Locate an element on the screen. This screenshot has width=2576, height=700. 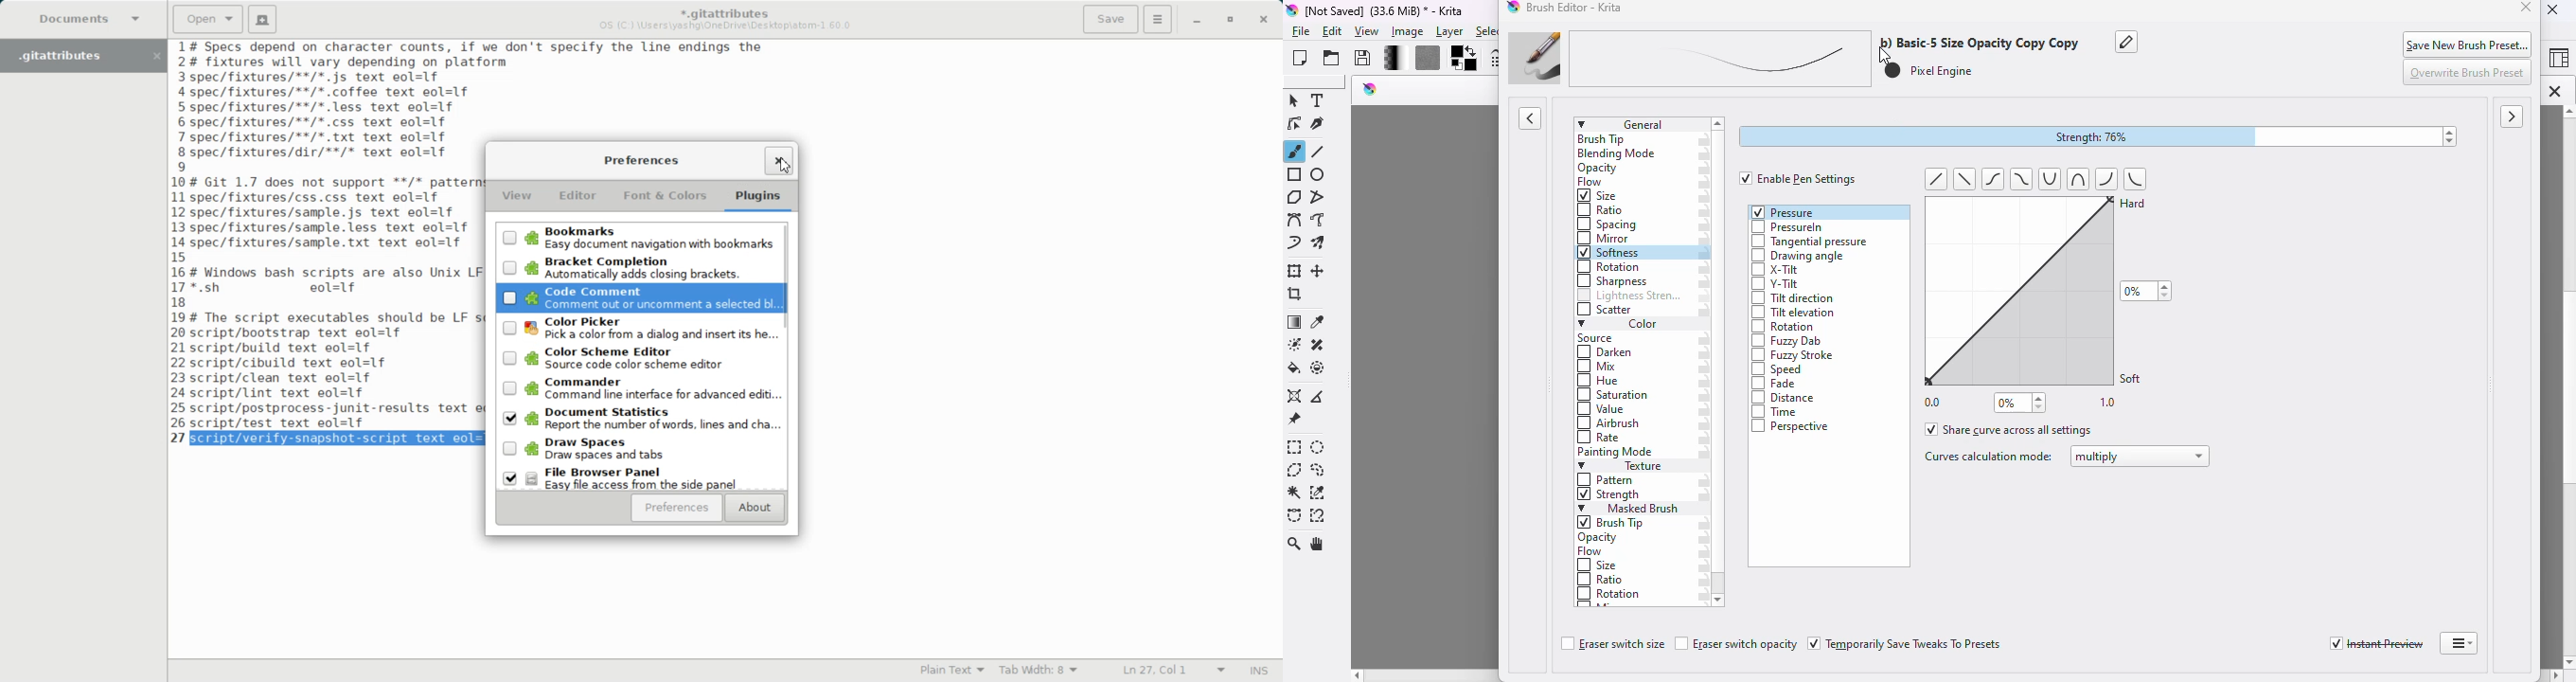
assistant tool is located at coordinates (1294, 396).